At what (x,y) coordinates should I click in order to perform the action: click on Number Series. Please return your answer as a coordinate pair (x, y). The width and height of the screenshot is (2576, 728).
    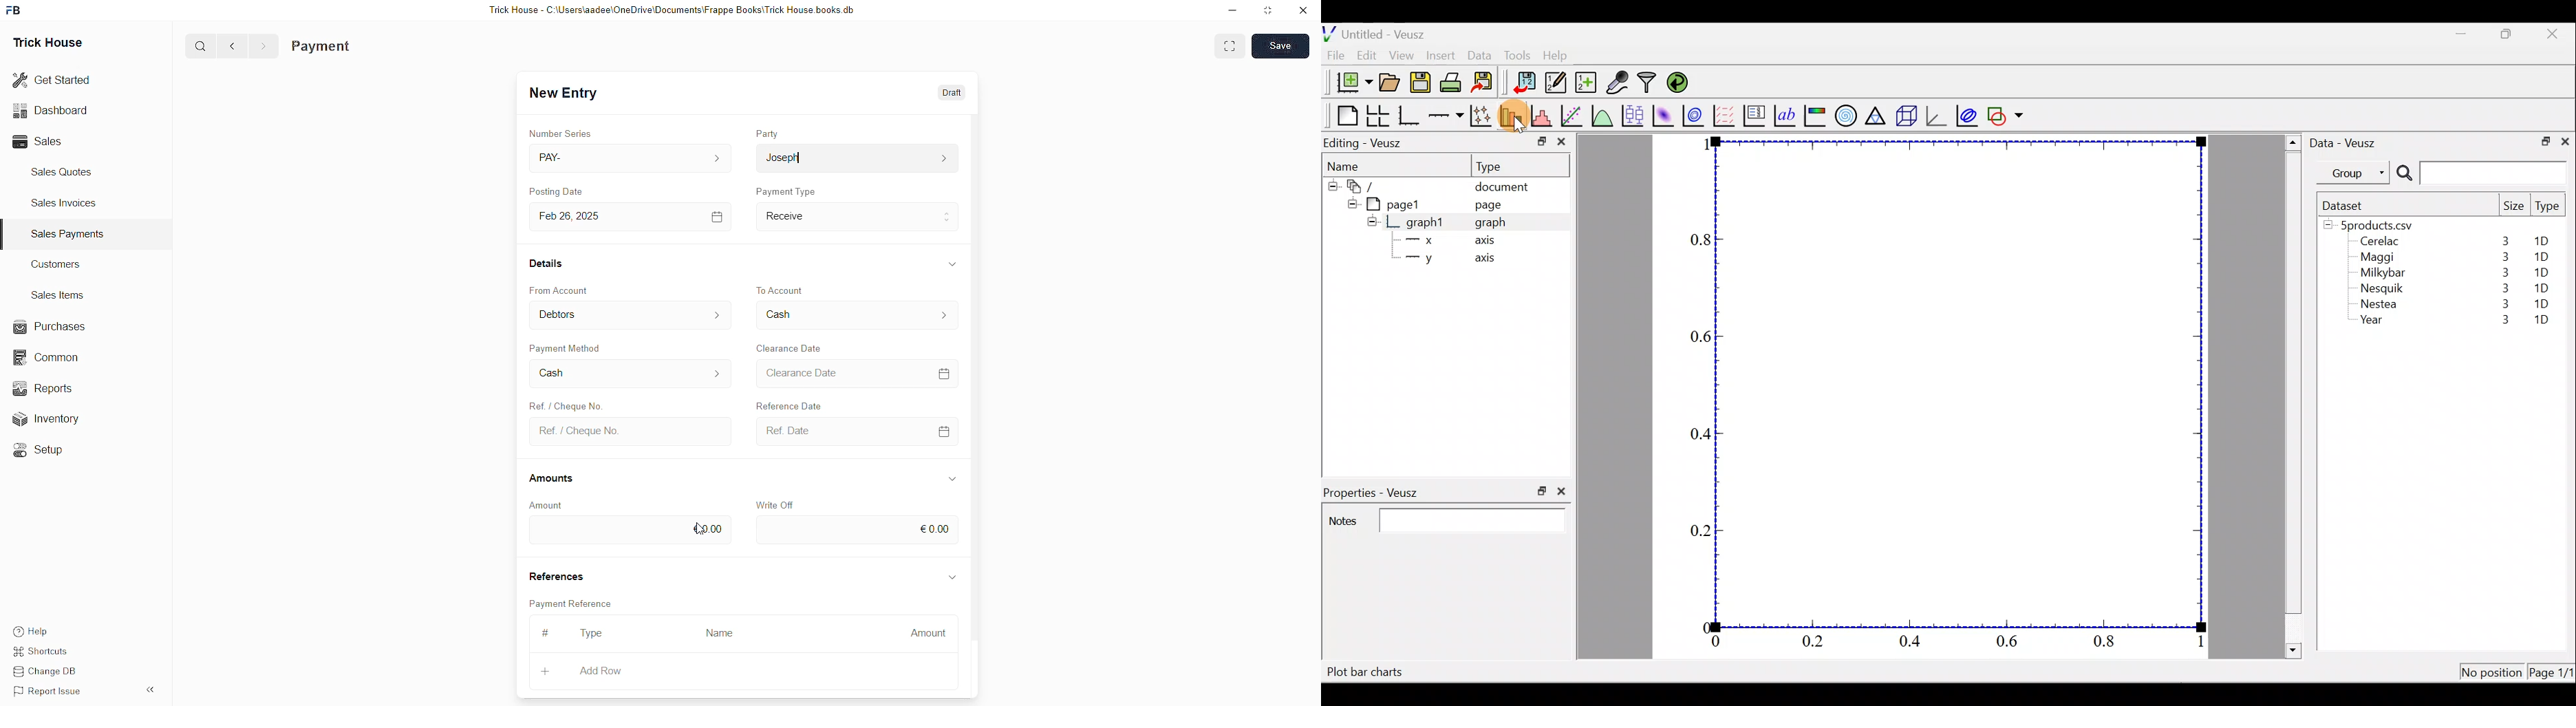
    Looking at the image, I should click on (561, 133).